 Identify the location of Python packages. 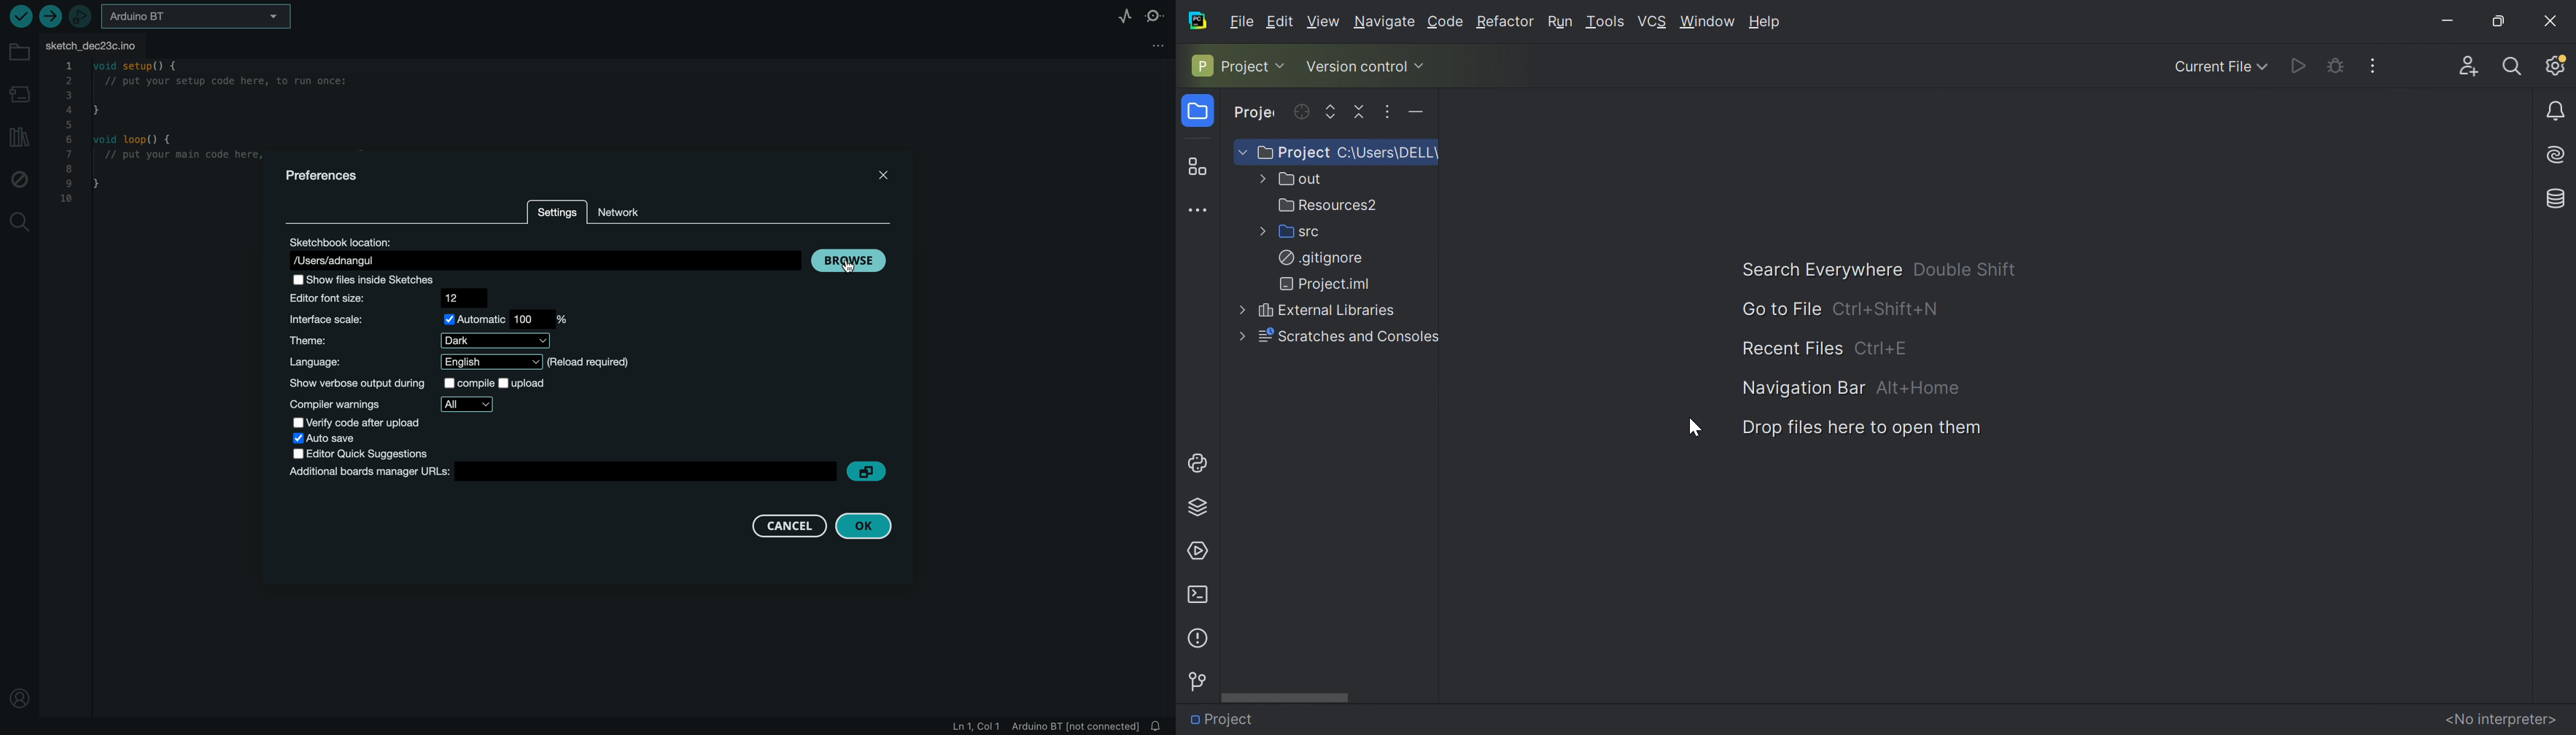
(1203, 505).